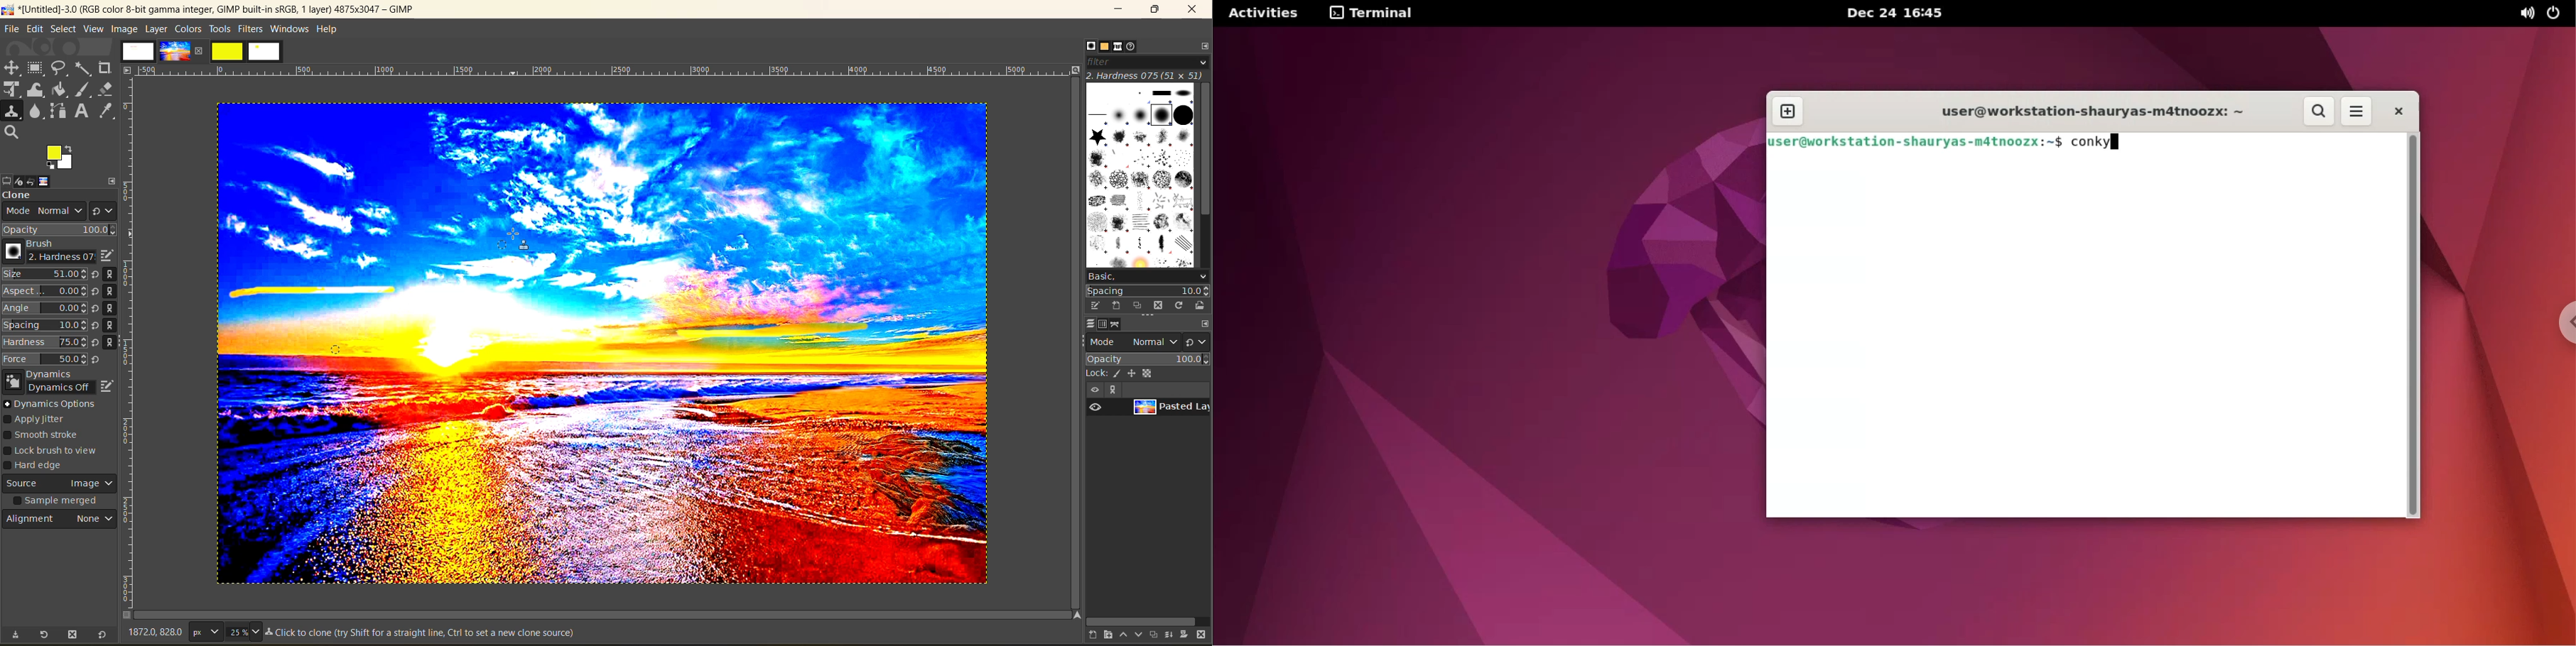 Image resolution: width=2576 pixels, height=672 pixels. Describe the element at coordinates (1145, 75) in the screenshot. I see `hardness` at that location.